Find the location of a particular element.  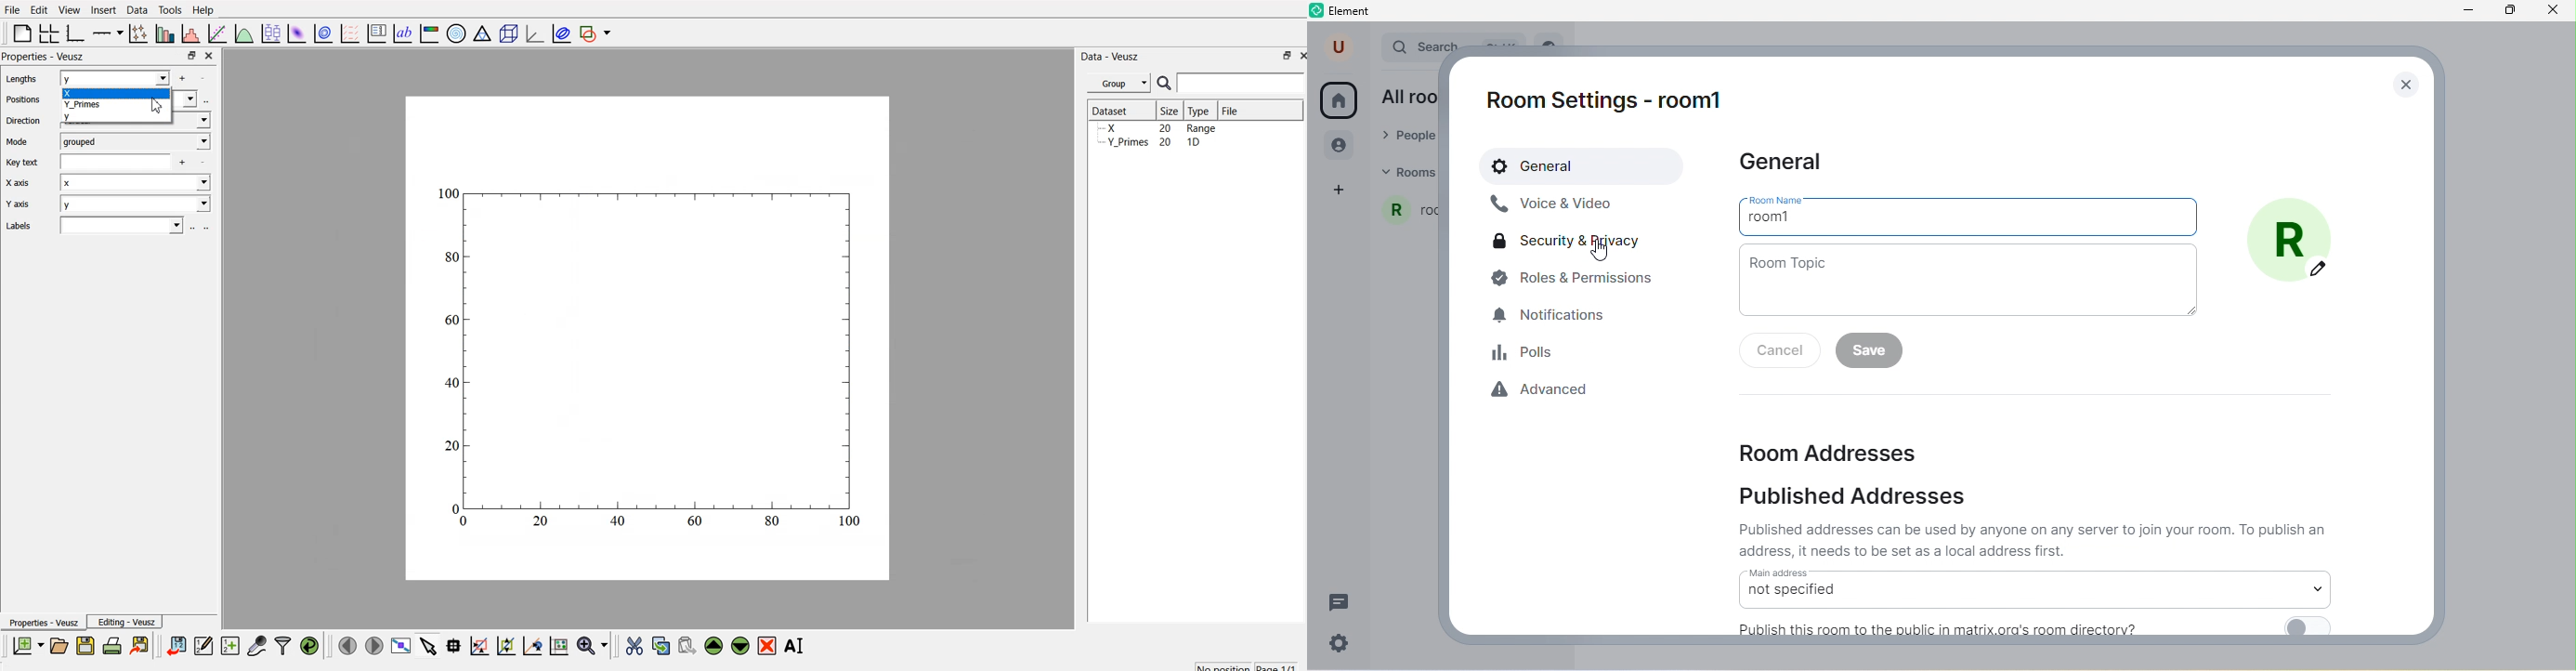

threads is located at coordinates (1338, 600).